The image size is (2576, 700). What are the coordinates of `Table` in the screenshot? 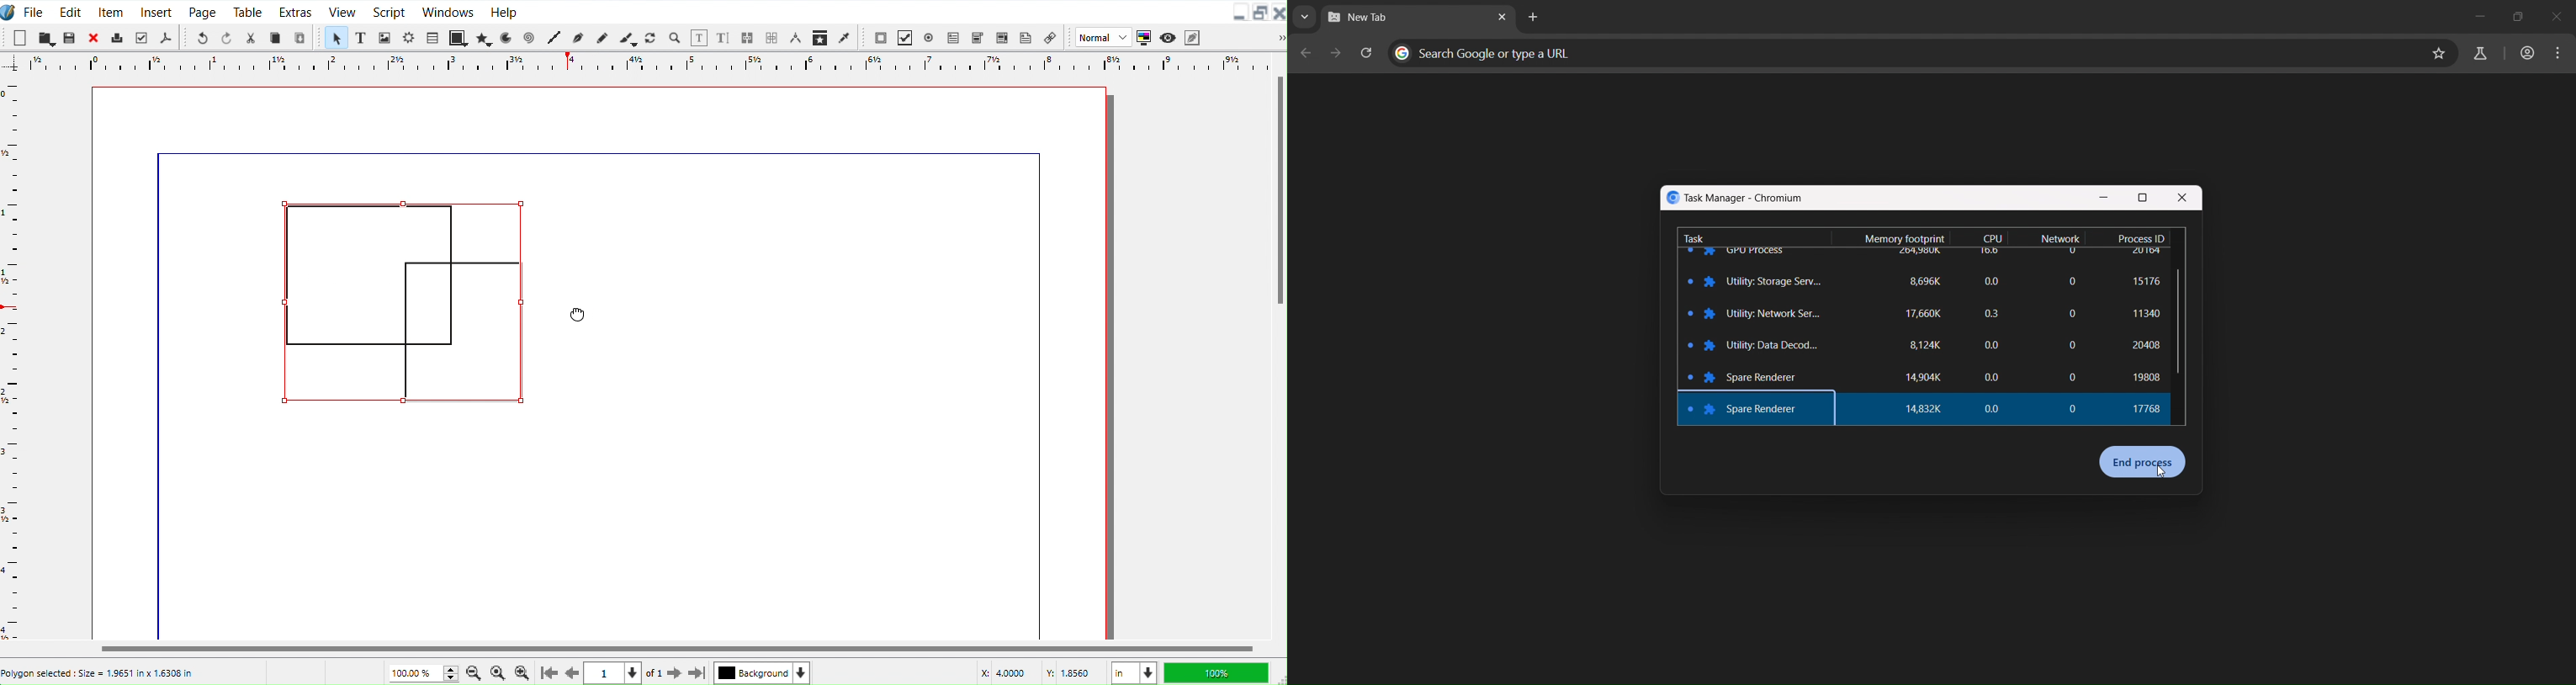 It's located at (248, 11).